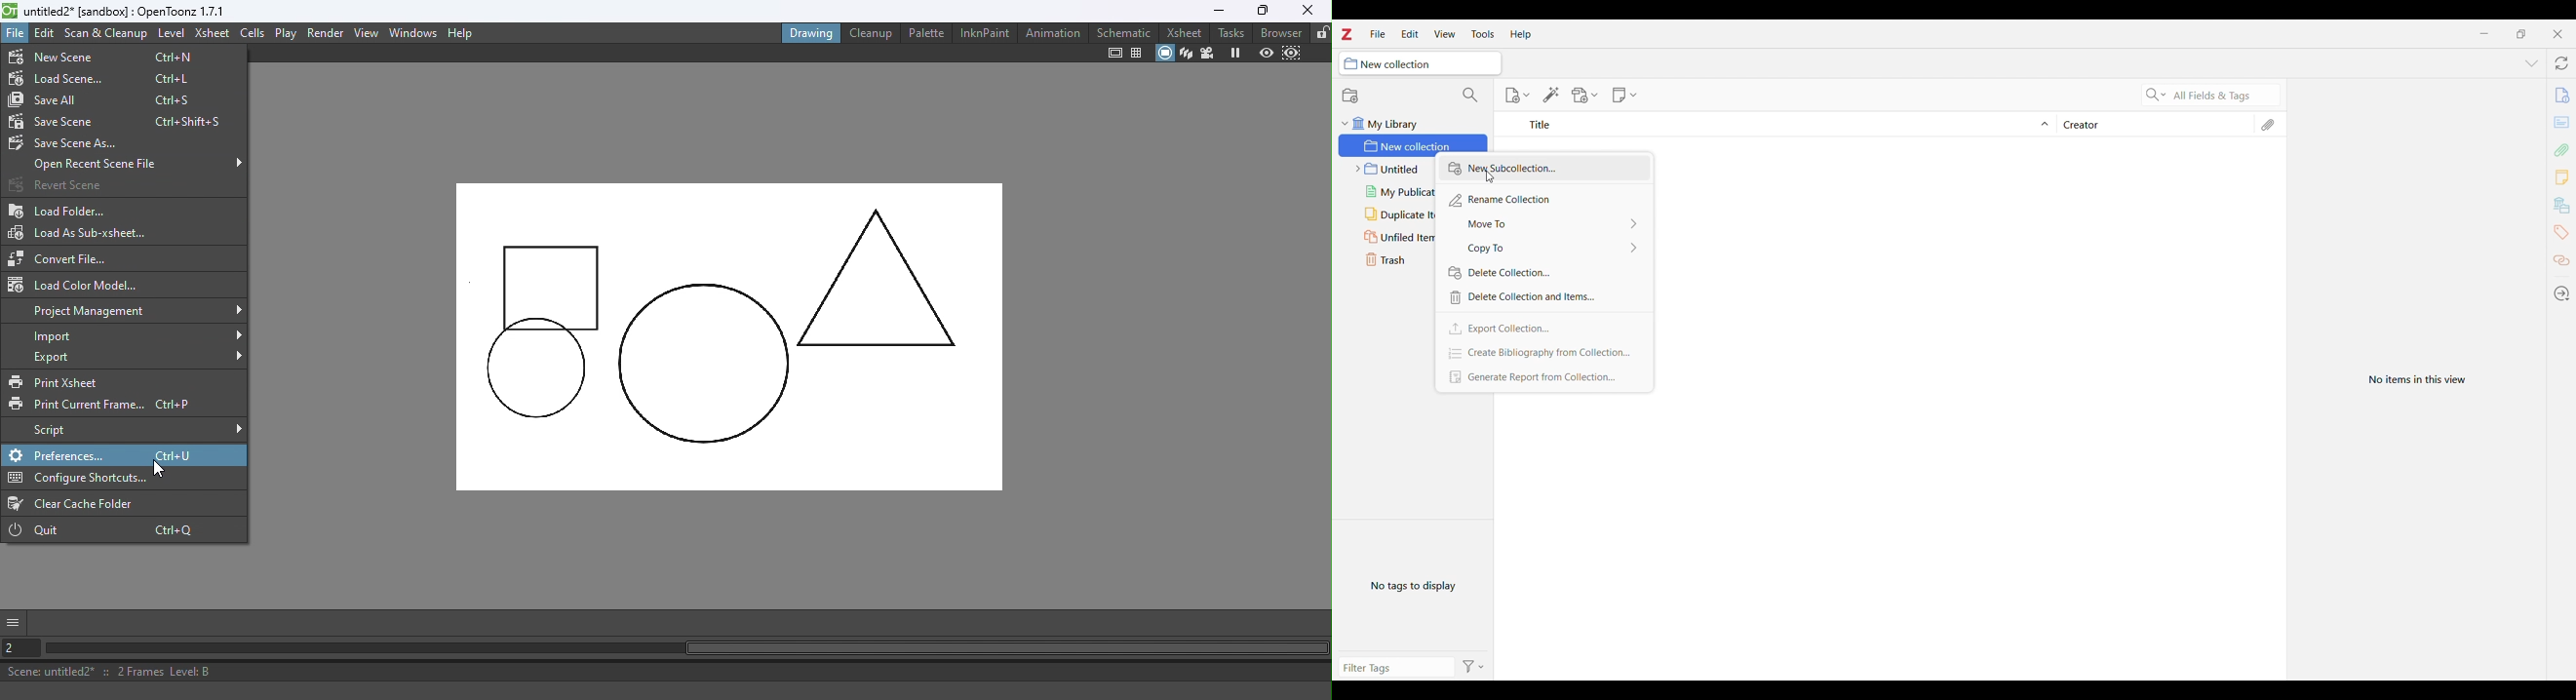 The height and width of the screenshot is (700, 2576). Describe the element at coordinates (1351, 96) in the screenshot. I see `New collection` at that location.